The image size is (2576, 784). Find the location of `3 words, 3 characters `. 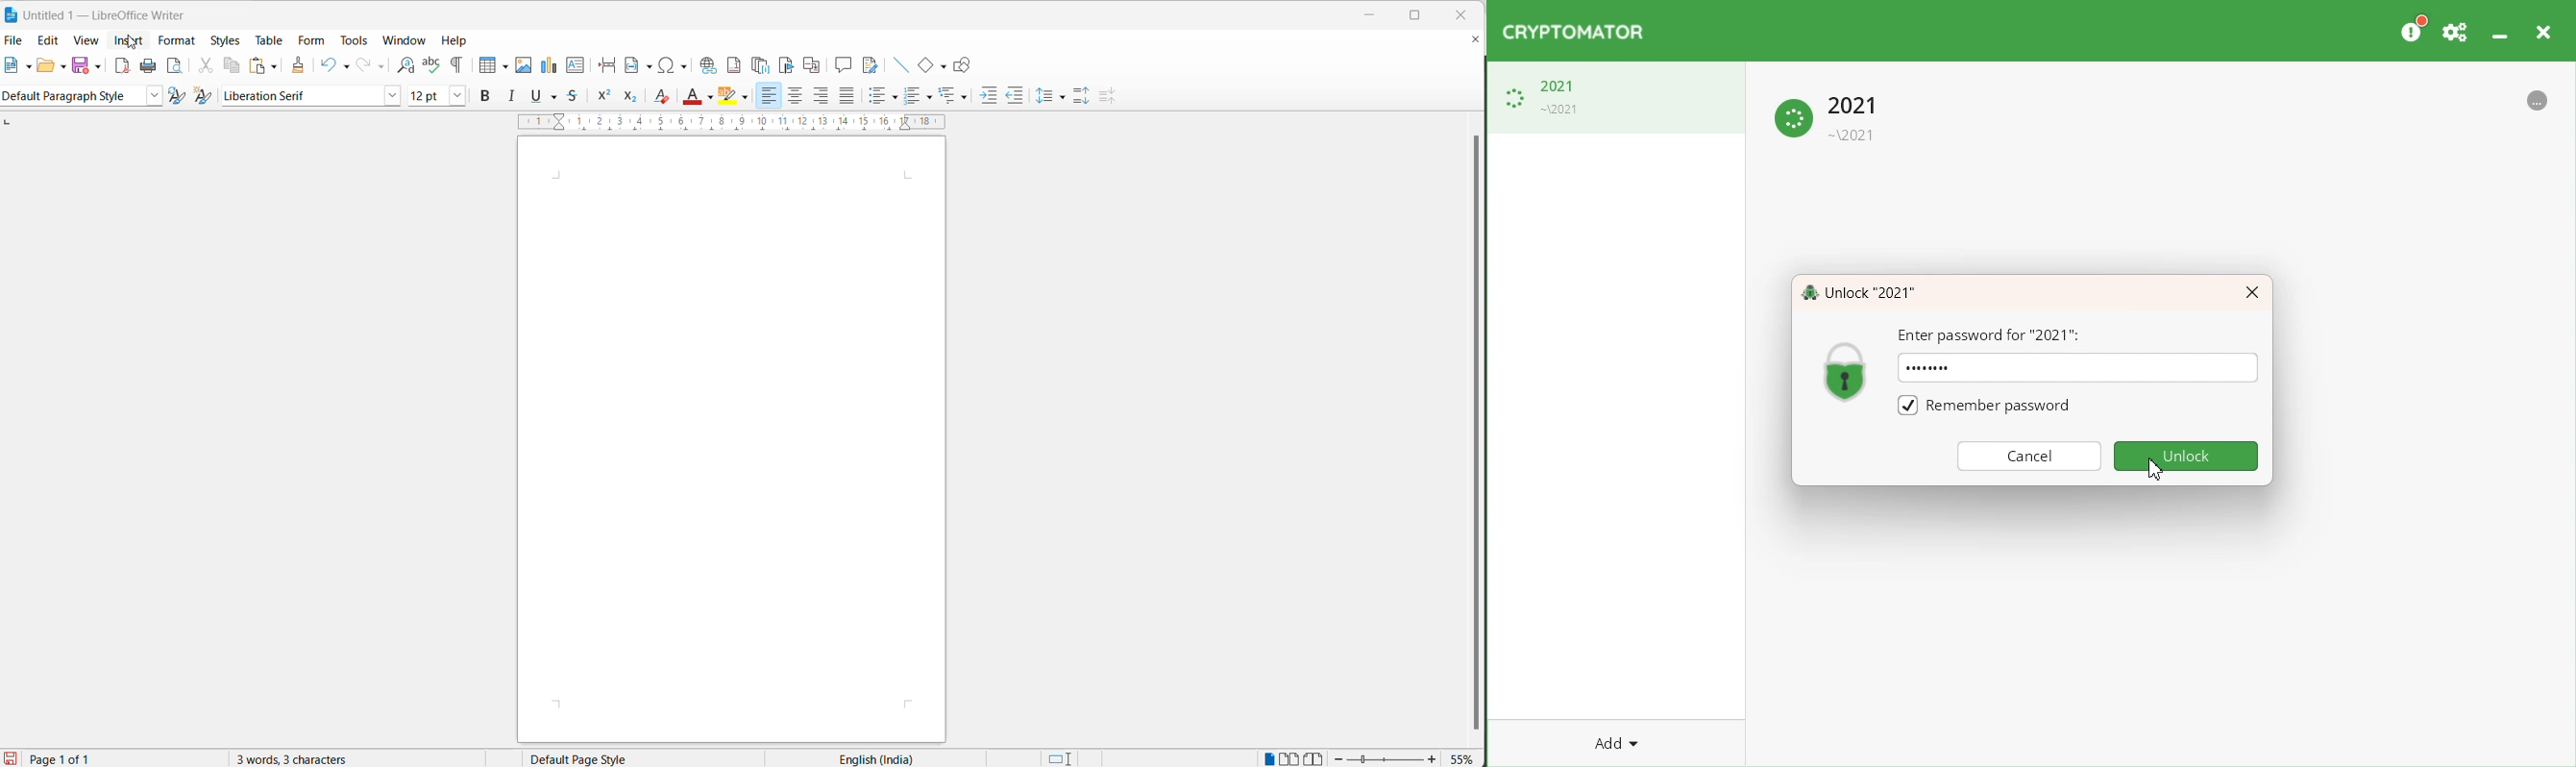

3 words, 3 characters  is located at coordinates (304, 758).